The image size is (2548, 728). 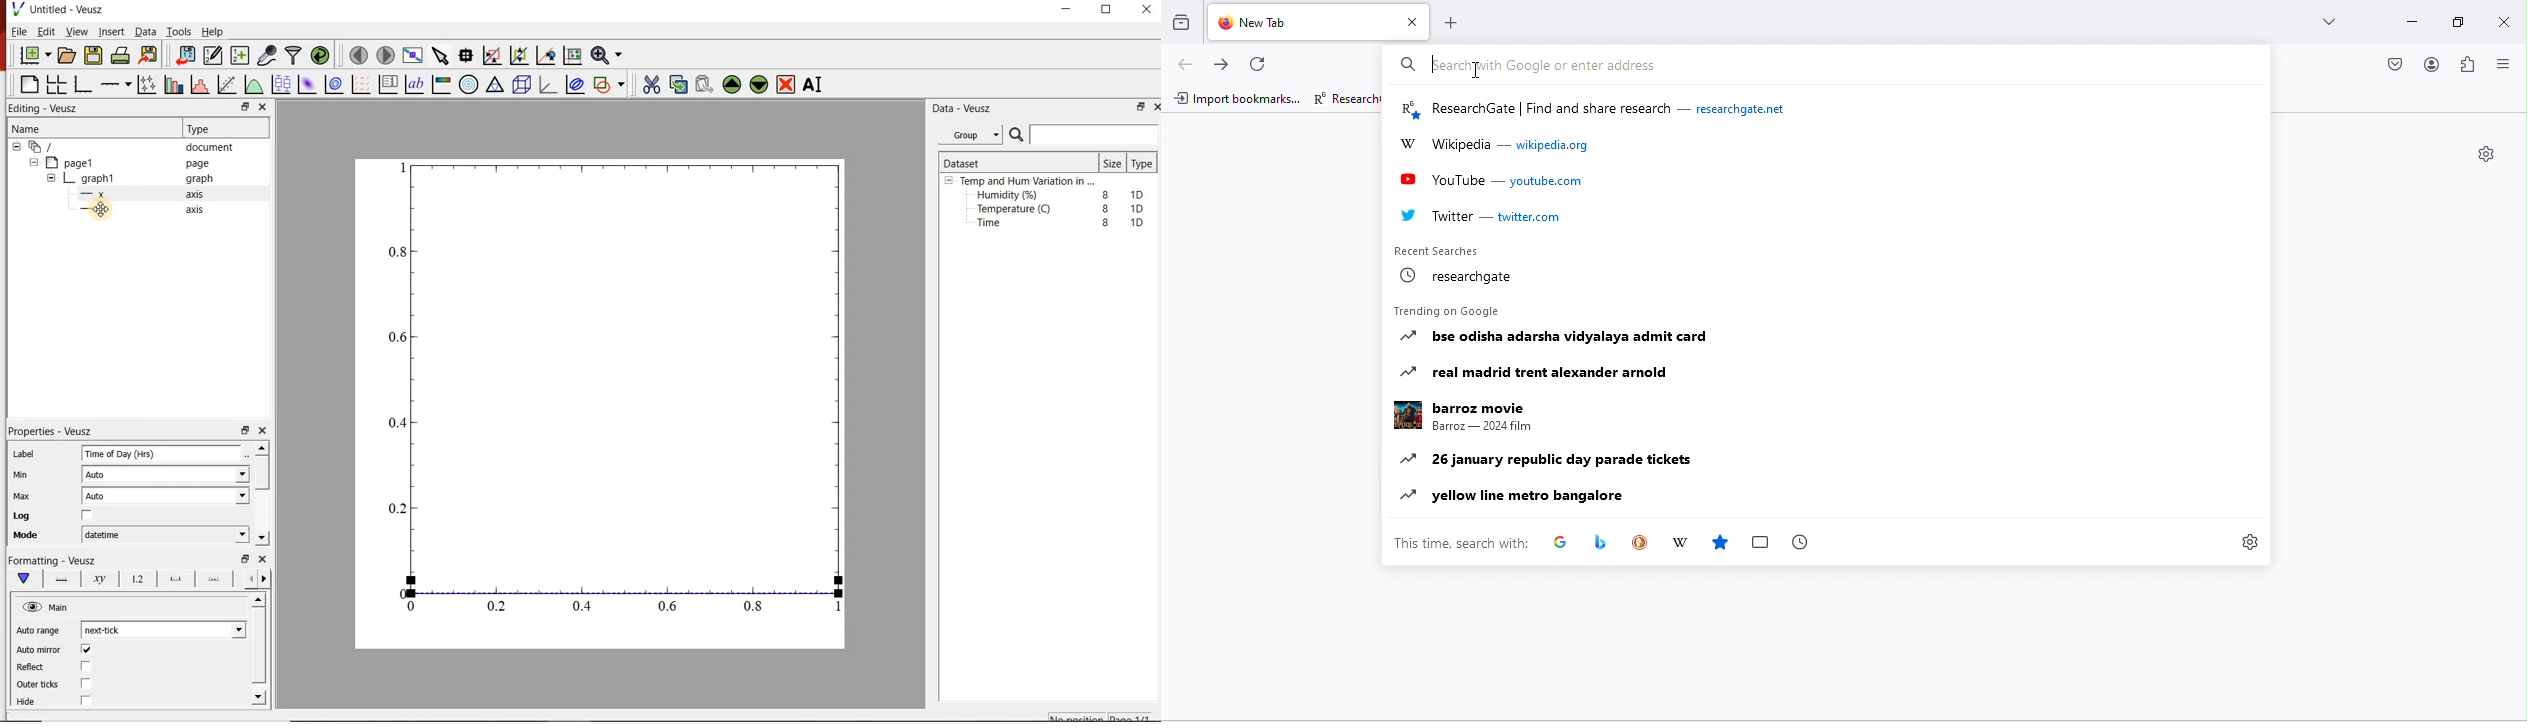 What do you see at coordinates (102, 475) in the screenshot?
I see `Auto` at bounding box center [102, 475].